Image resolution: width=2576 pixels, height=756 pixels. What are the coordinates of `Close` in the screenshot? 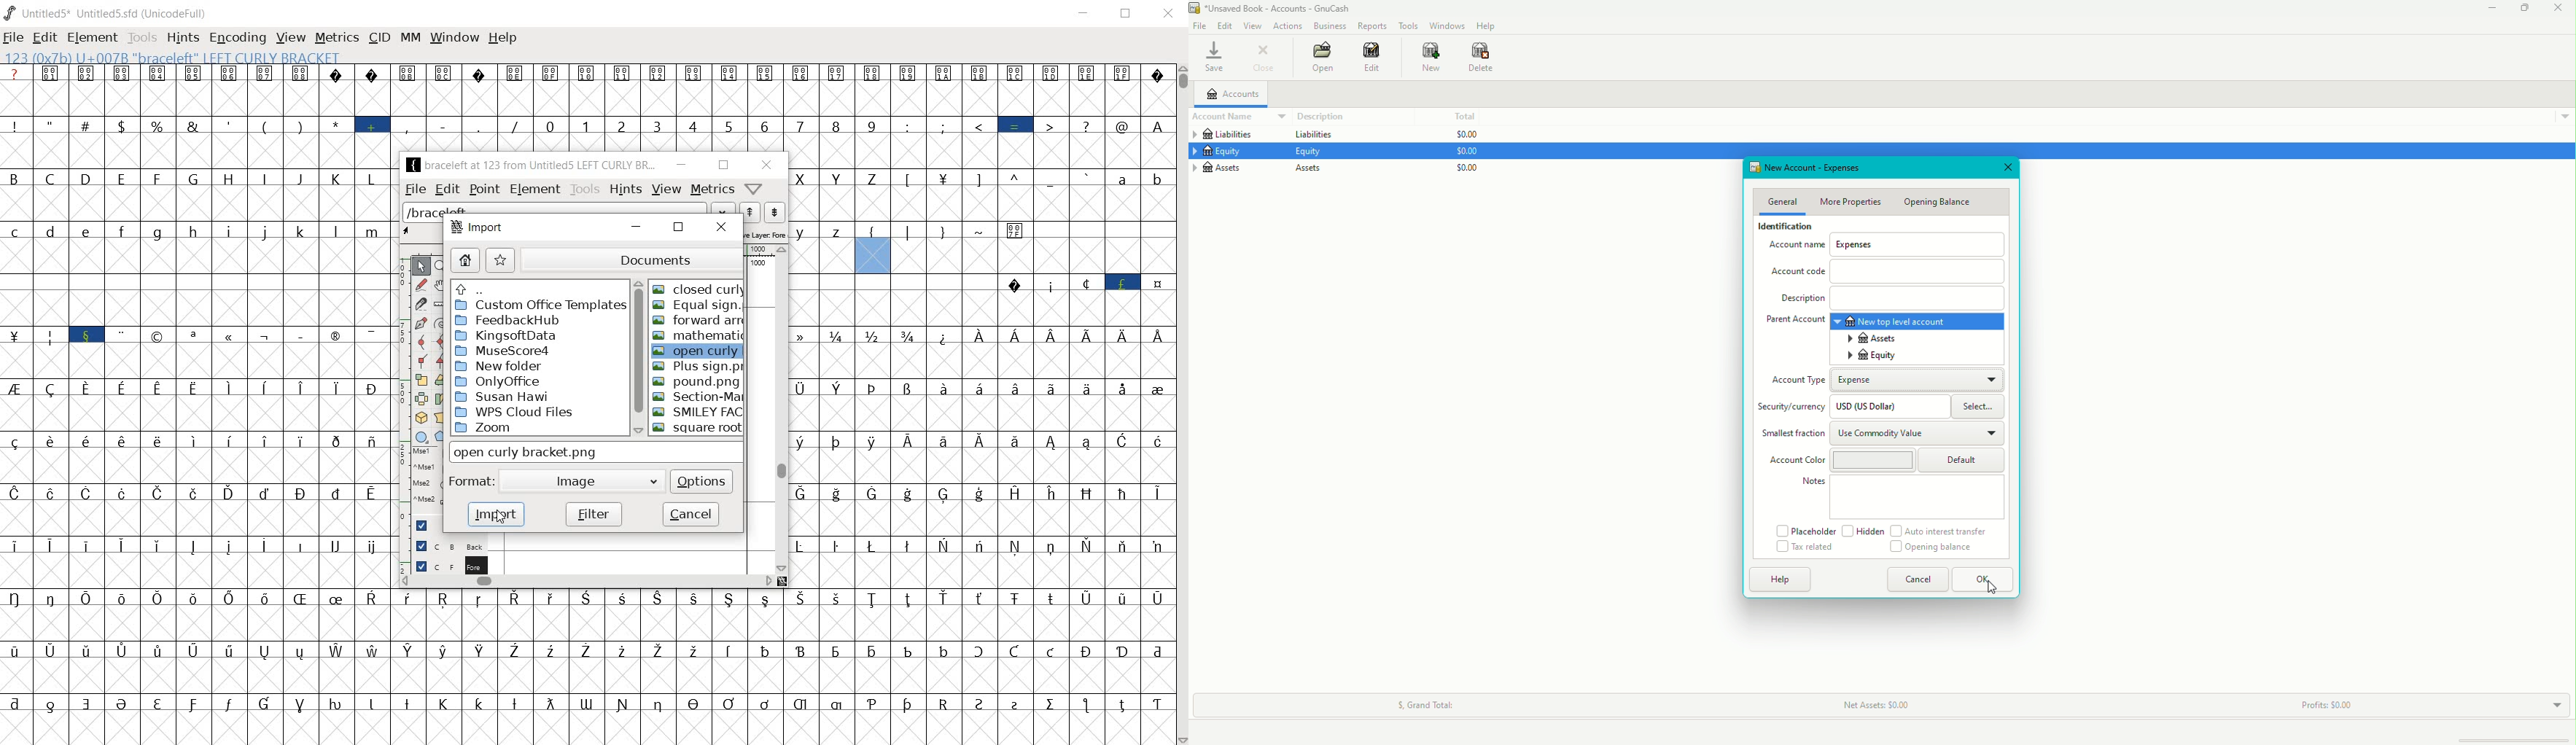 It's located at (2007, 169).